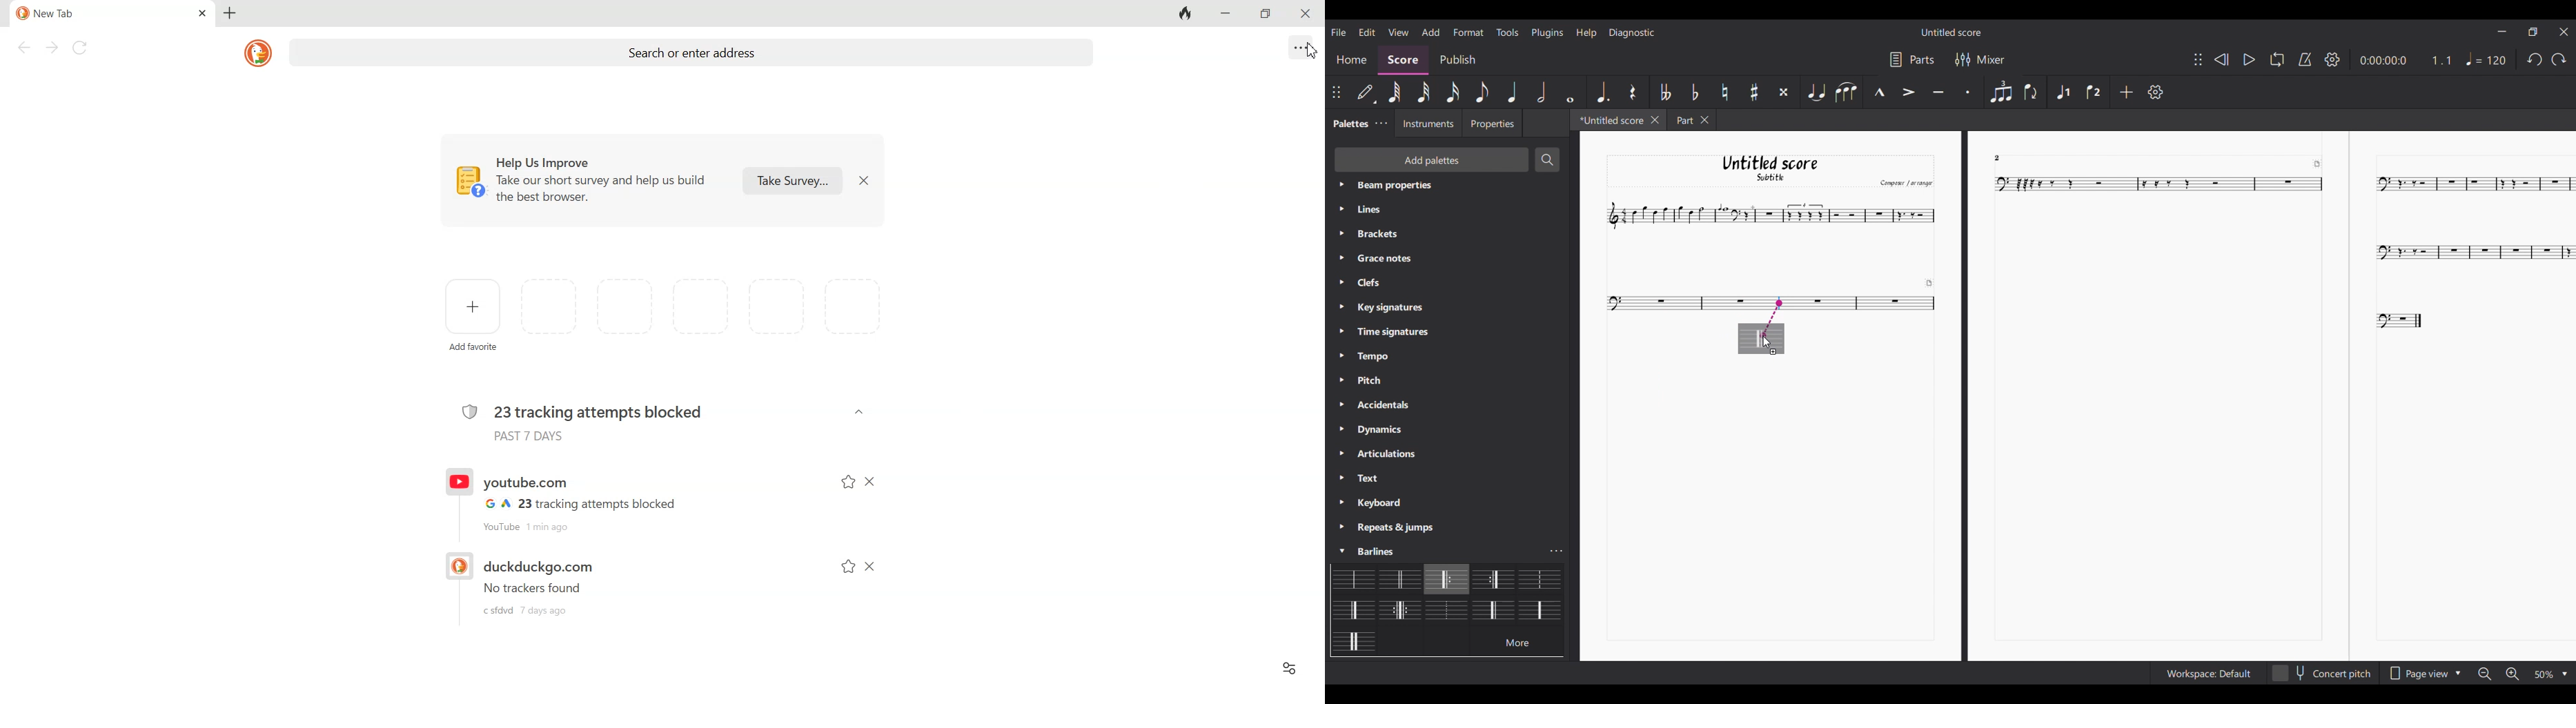  Describe the element at coordinates (1384, 284) in the screenshot. I see `Palette settings` at that location.